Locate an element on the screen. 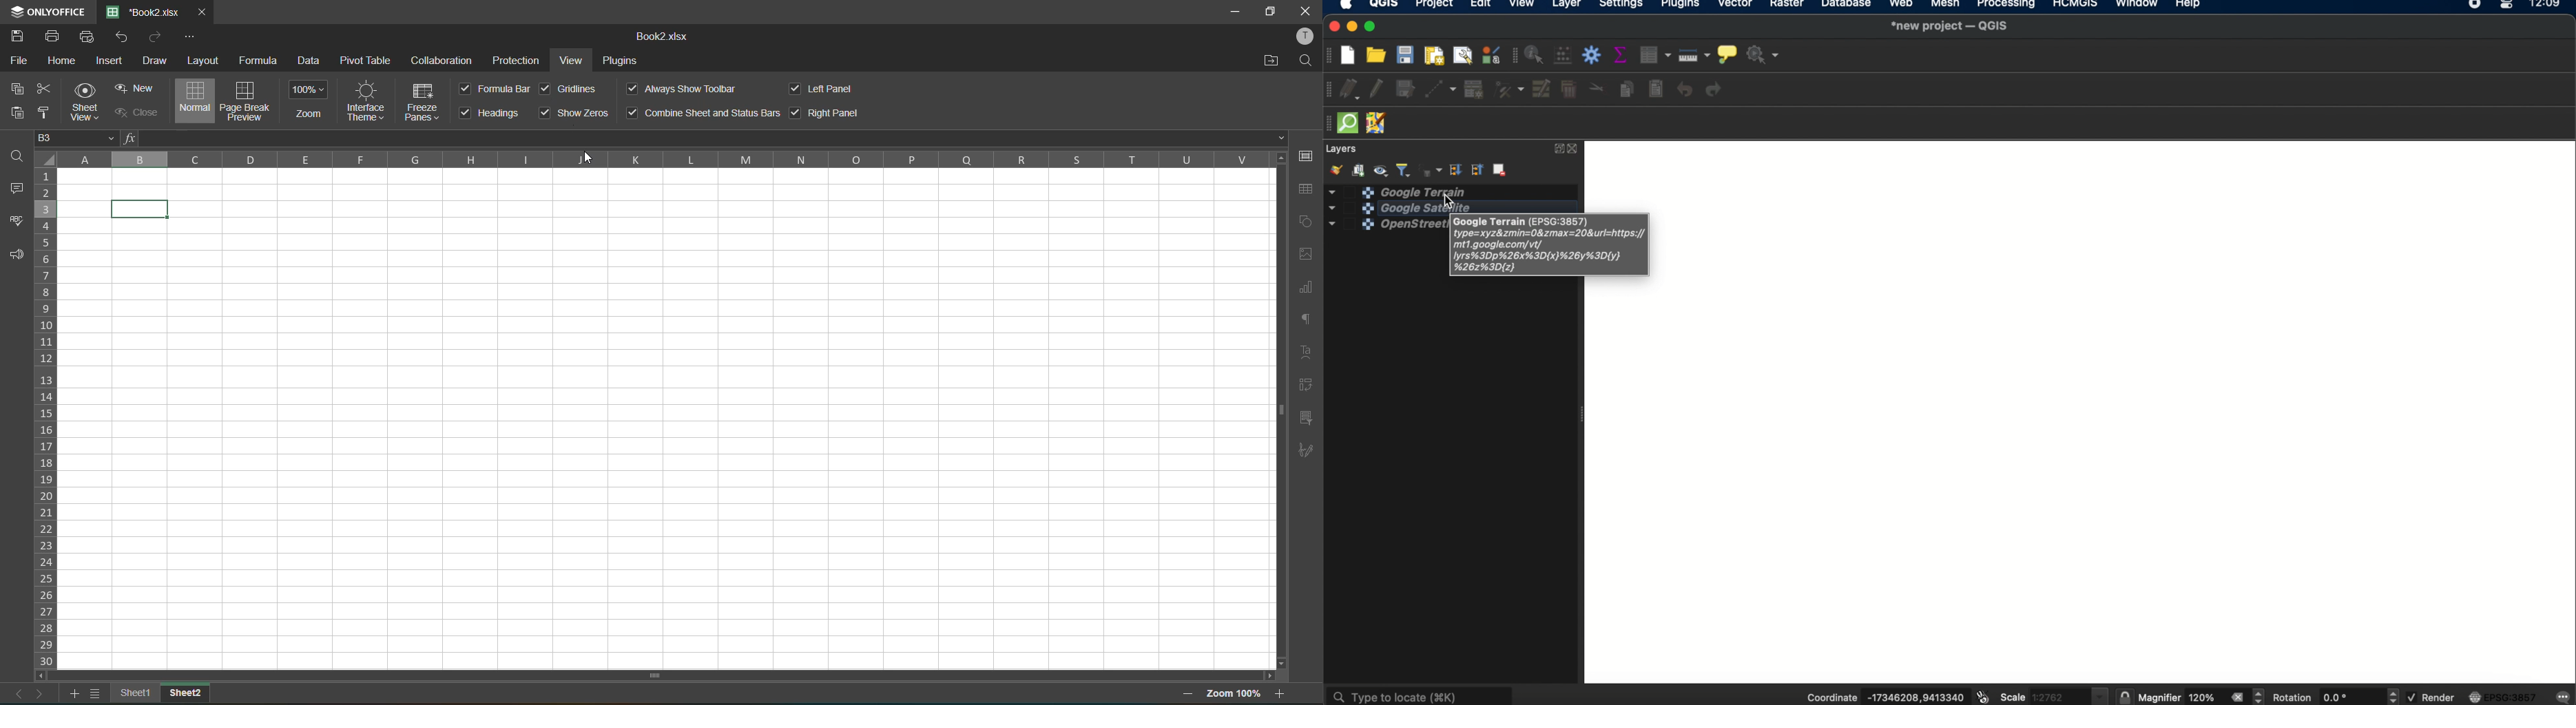 Image resolution: width=2576 pixels, height=728 pixels. sheet 2 is located at coordinates (187, 694).